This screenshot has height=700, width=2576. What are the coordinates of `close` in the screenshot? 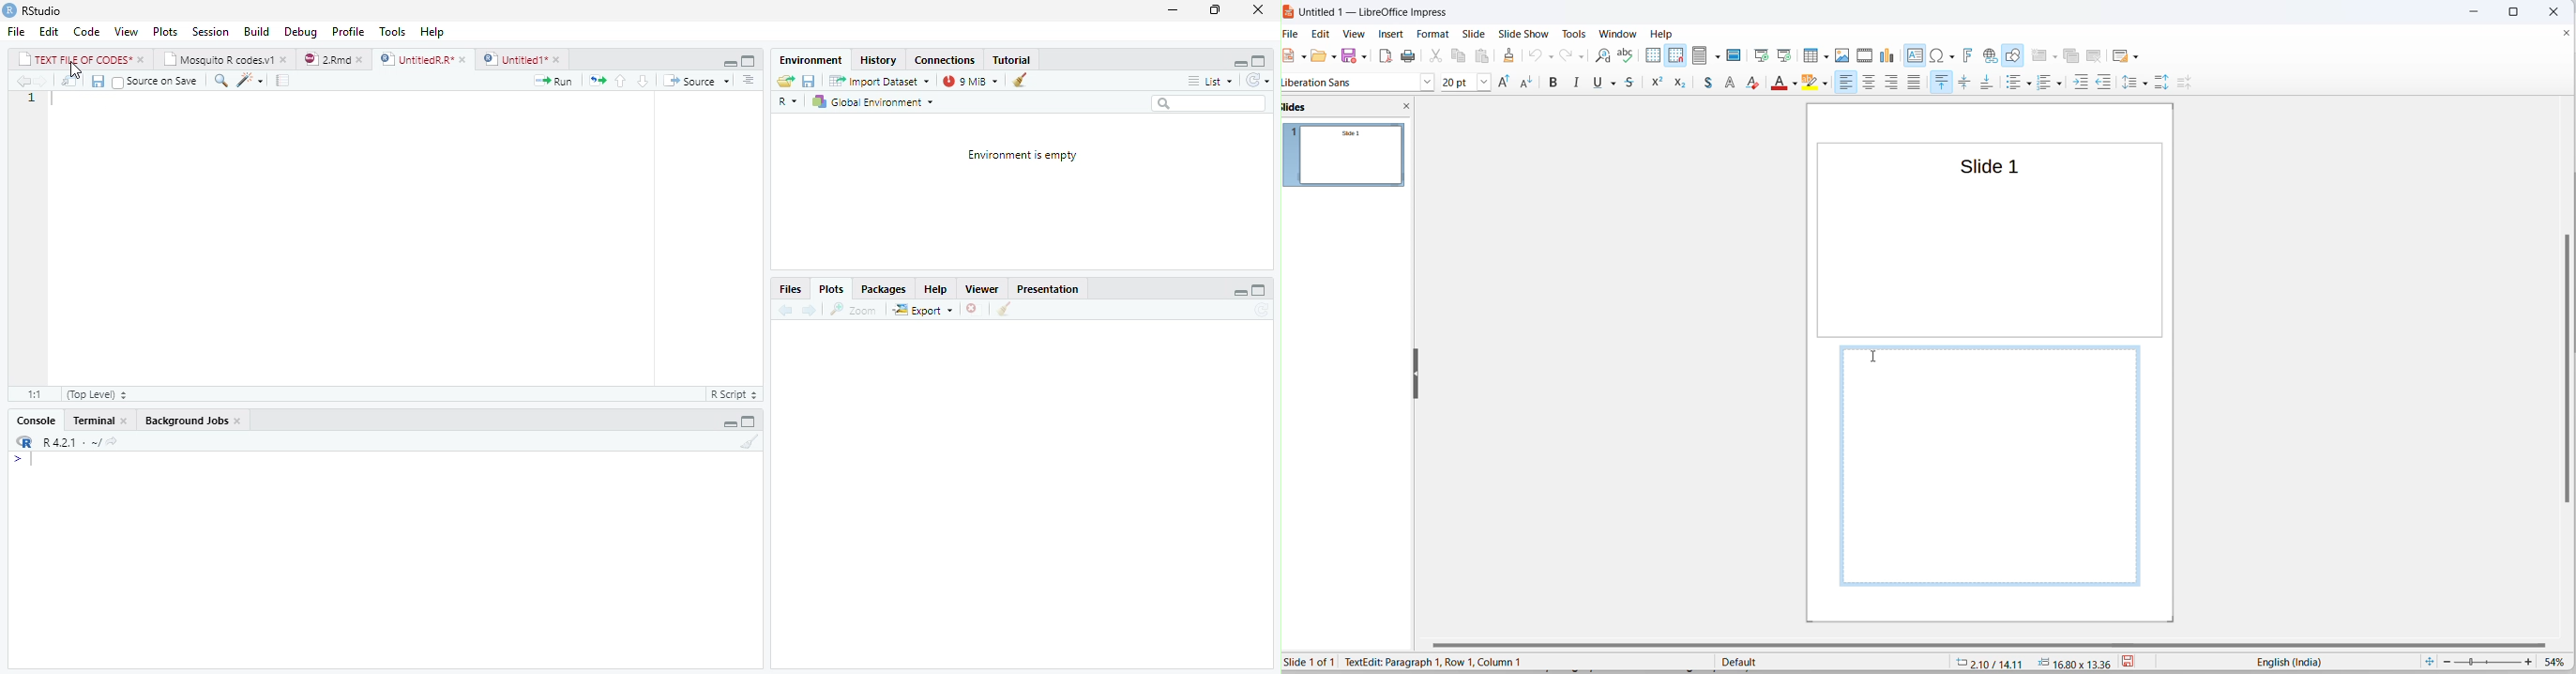 It's located at (1254, 9).